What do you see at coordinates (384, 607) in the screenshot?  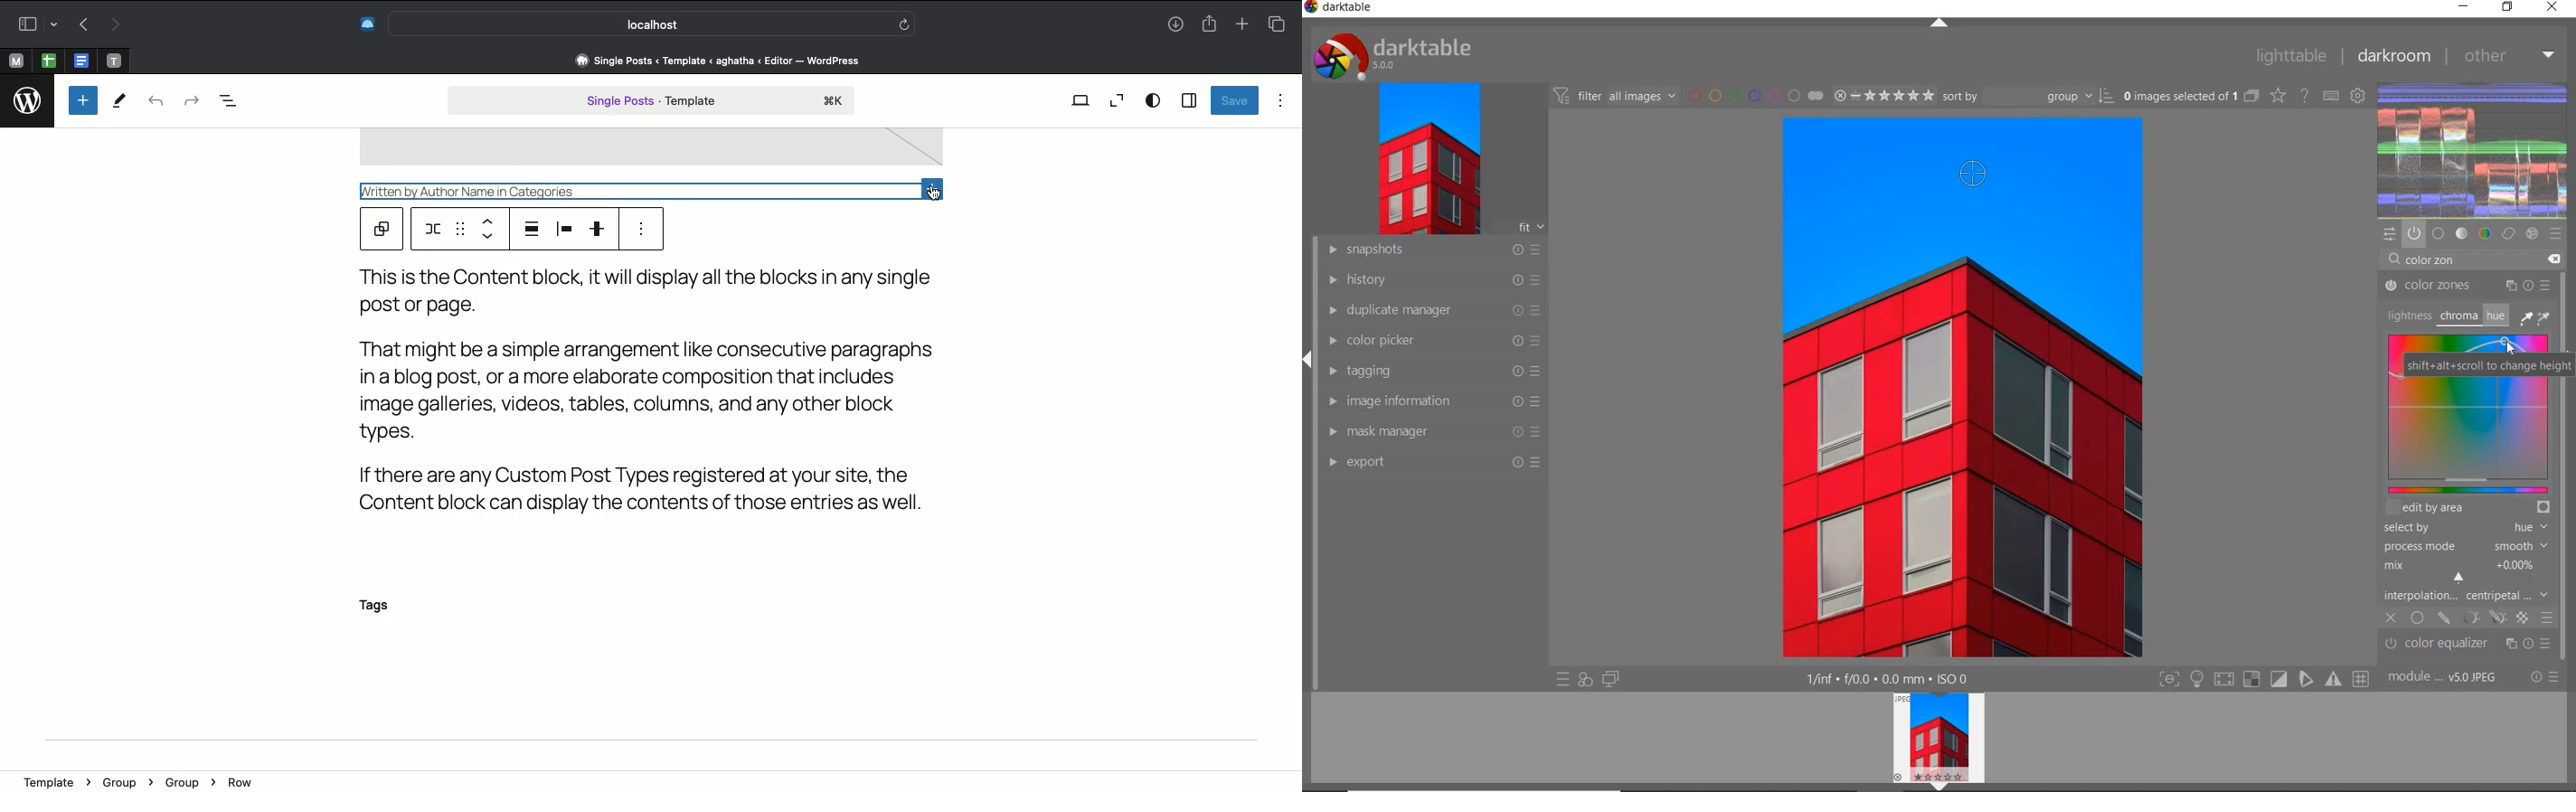 I see `Tags` at bounding box center [384, 607].